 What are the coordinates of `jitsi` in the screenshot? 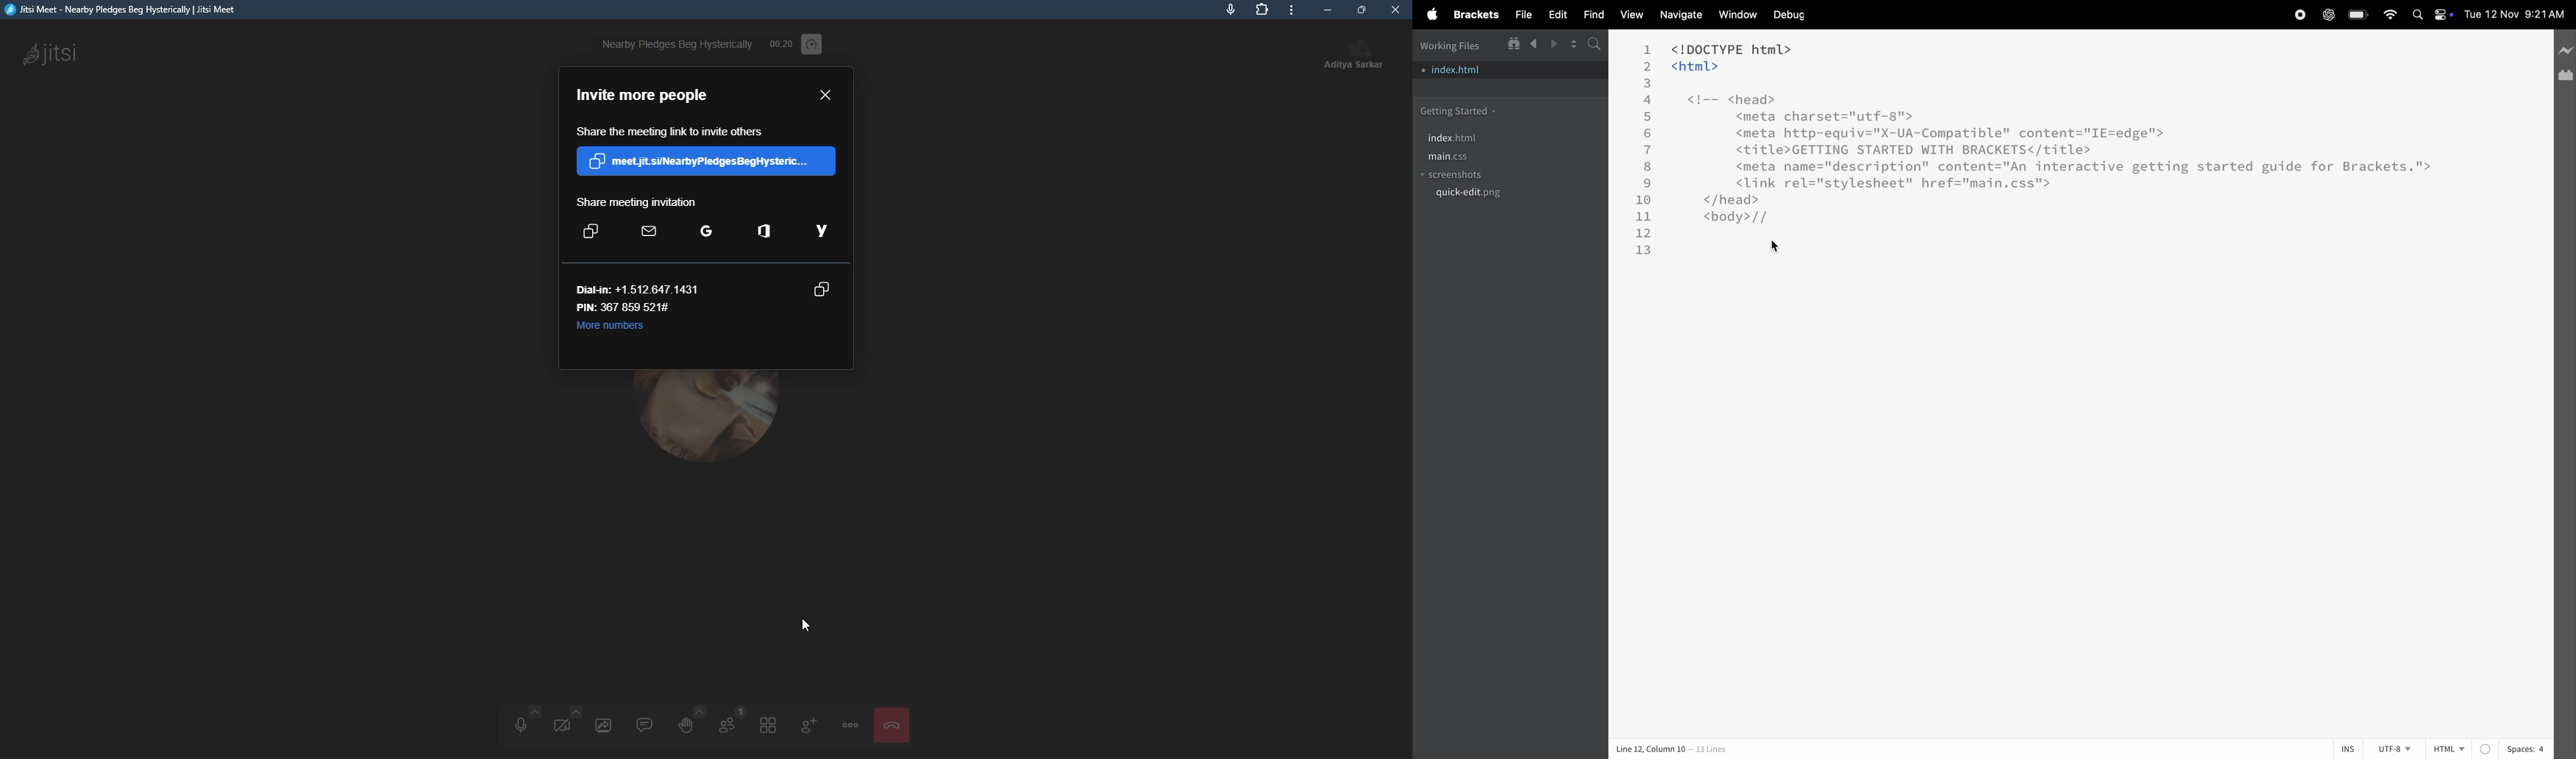 It's located at (121, 12).